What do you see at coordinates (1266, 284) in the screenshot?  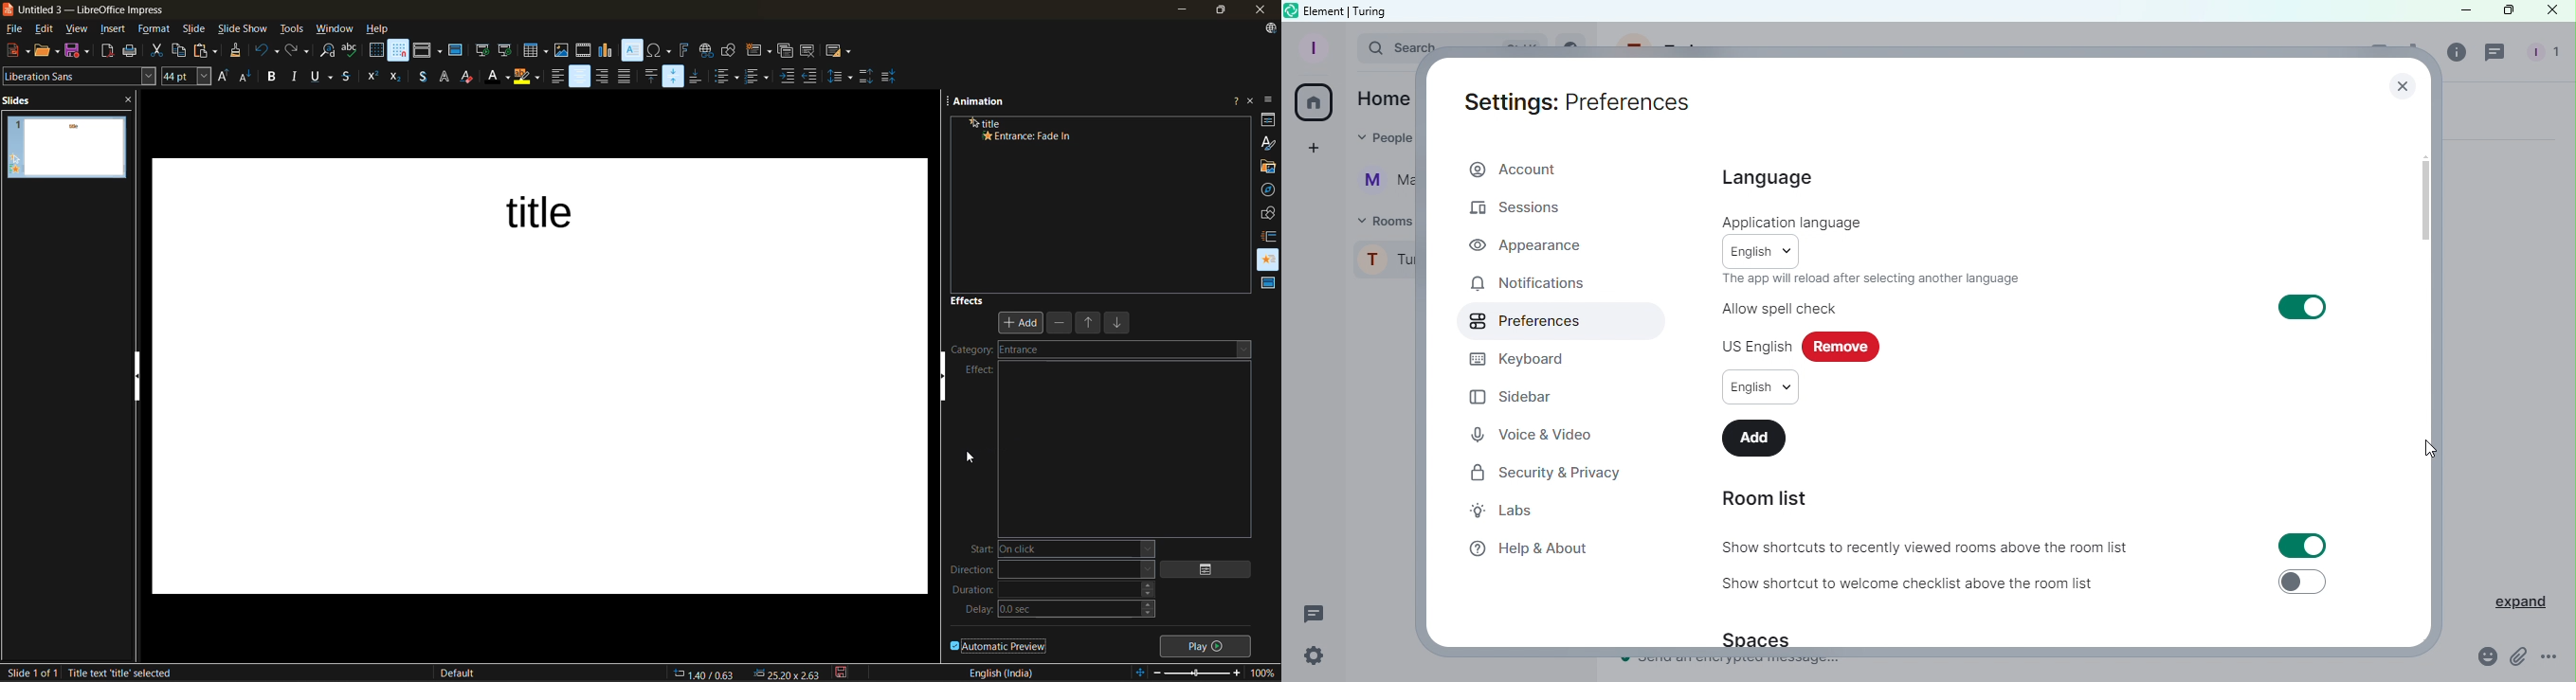 I see `master slides` at bounding box center [1266, 284].